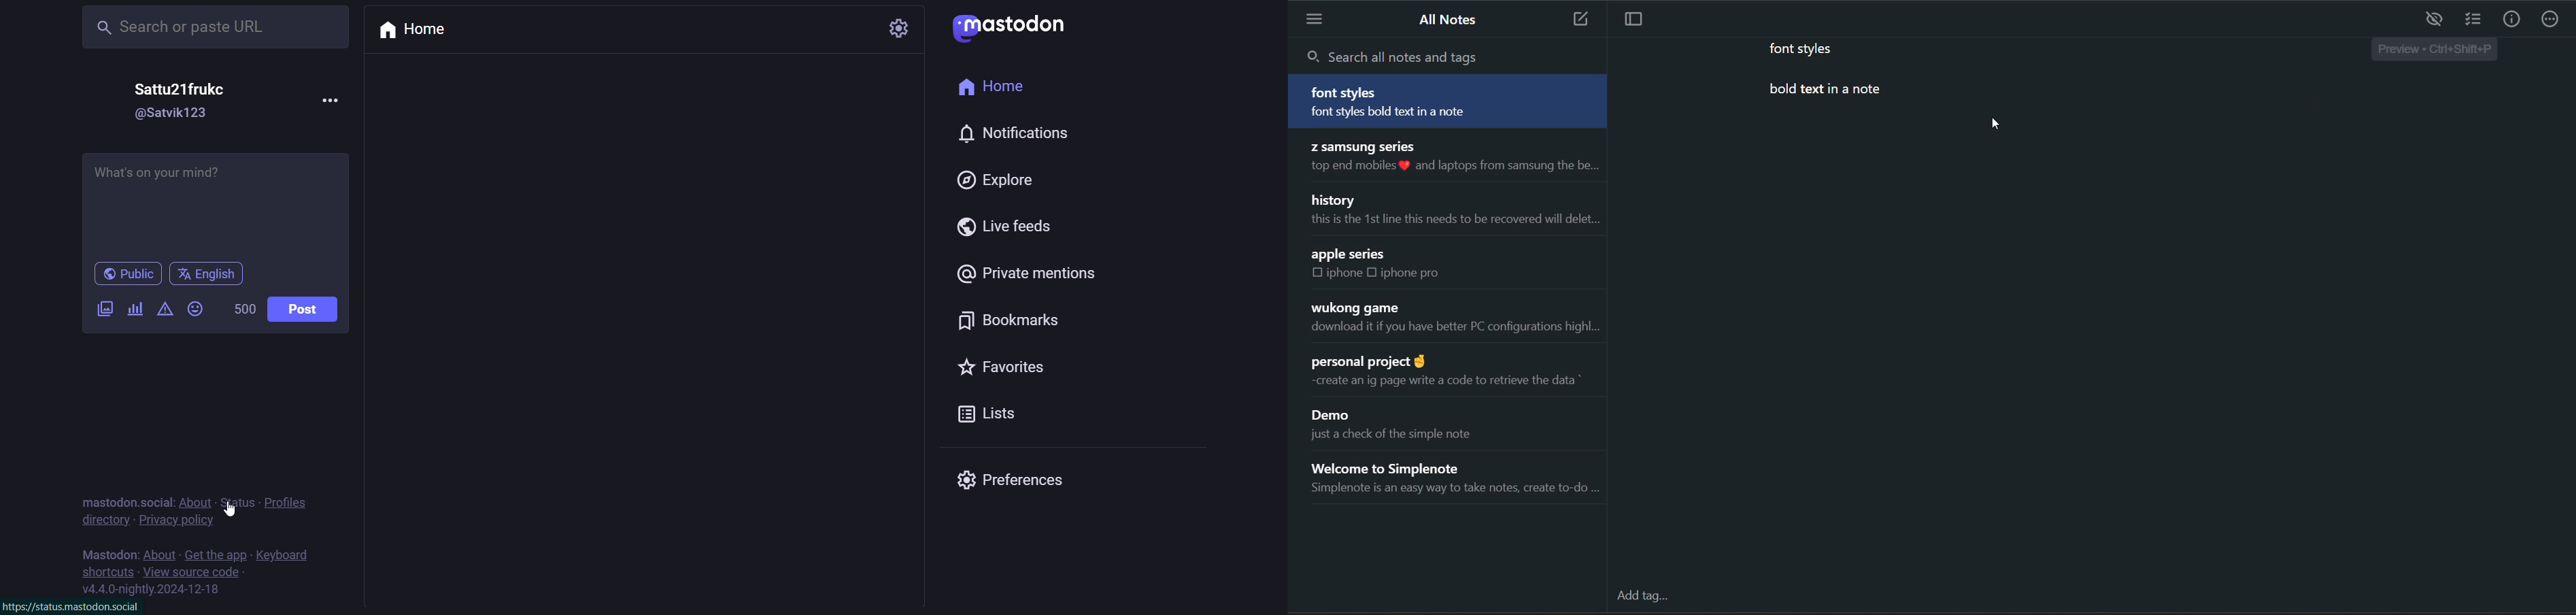  What do you see at coordinates (101, 520) in the screenshot?
I see `directory` at bounding box center [101, 520].